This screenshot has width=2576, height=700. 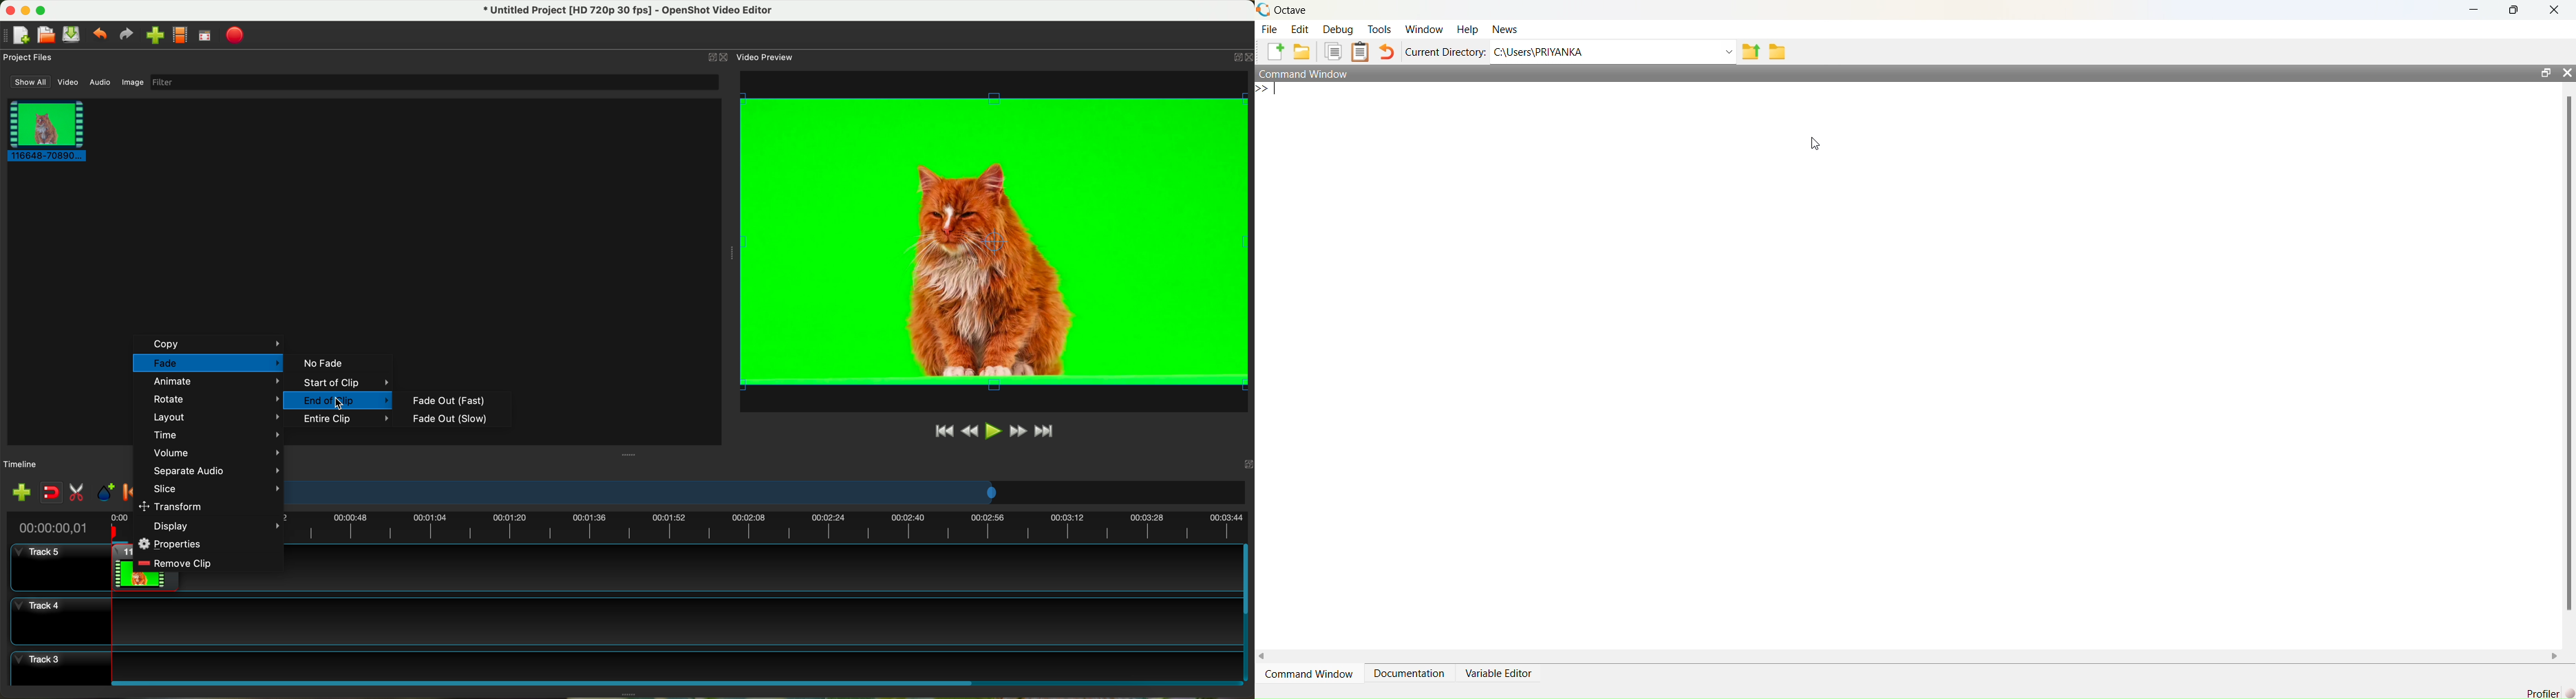 I want to click on open project, so click(x=47, y=35).